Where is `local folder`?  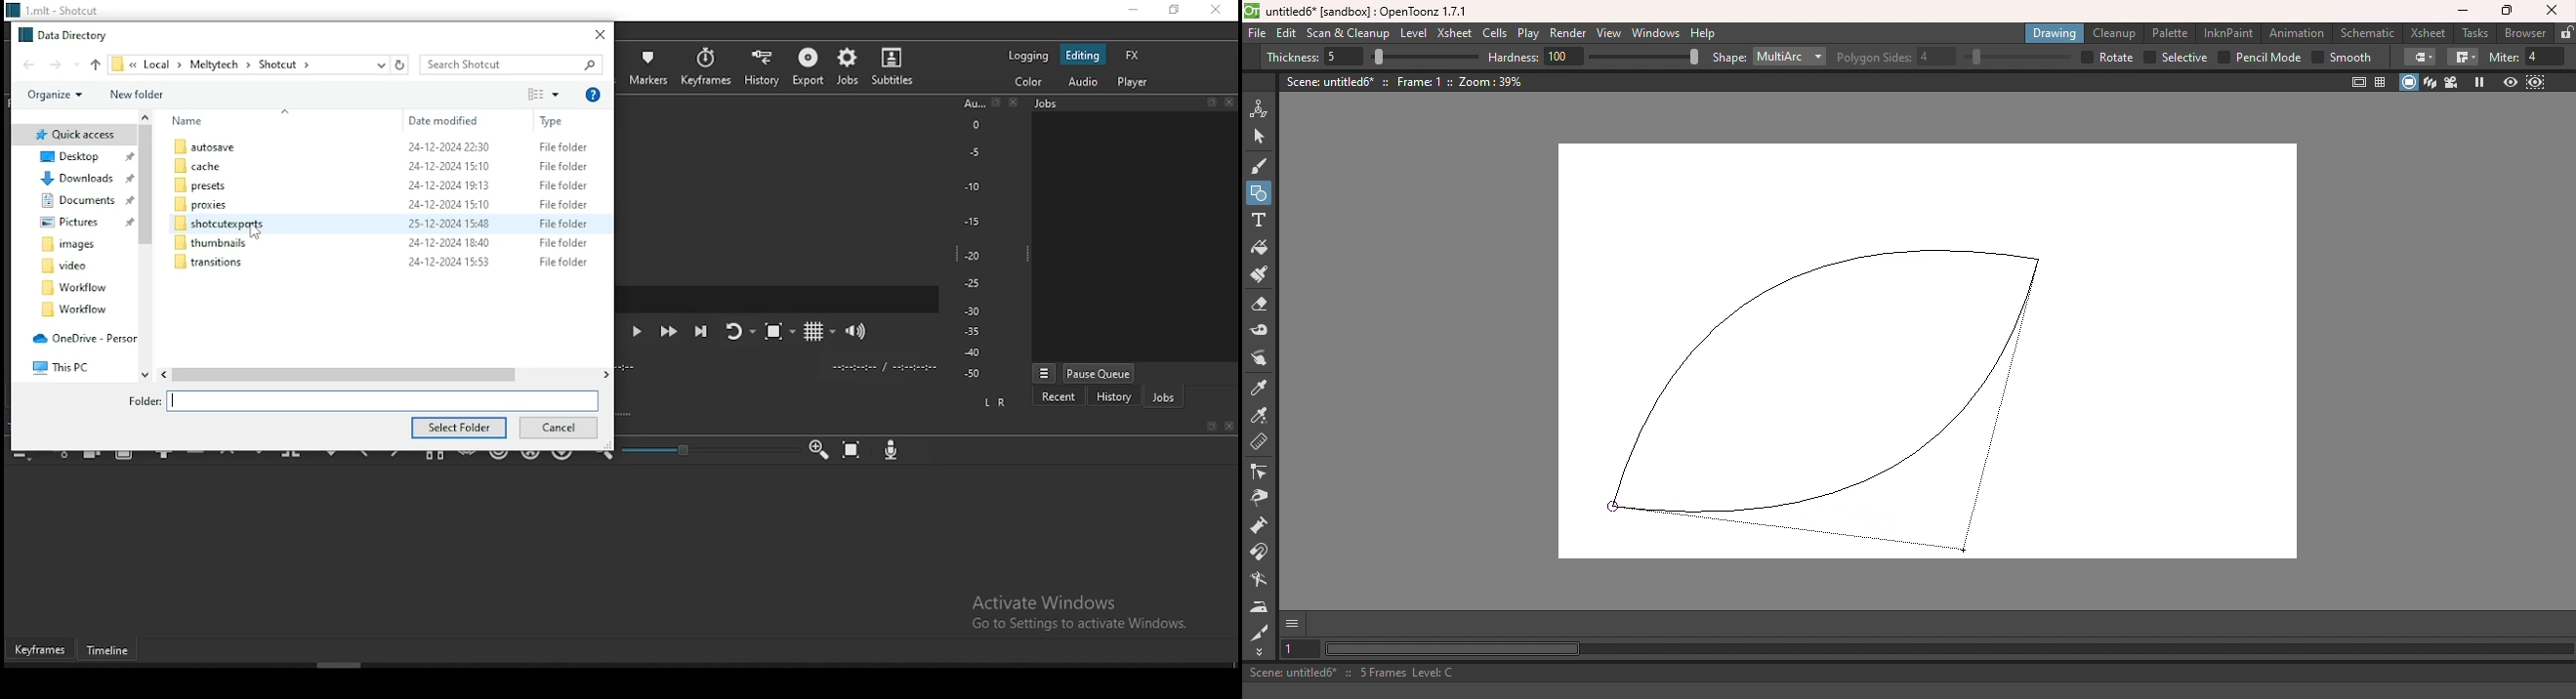
local folder is located at coordinates (69, 266).